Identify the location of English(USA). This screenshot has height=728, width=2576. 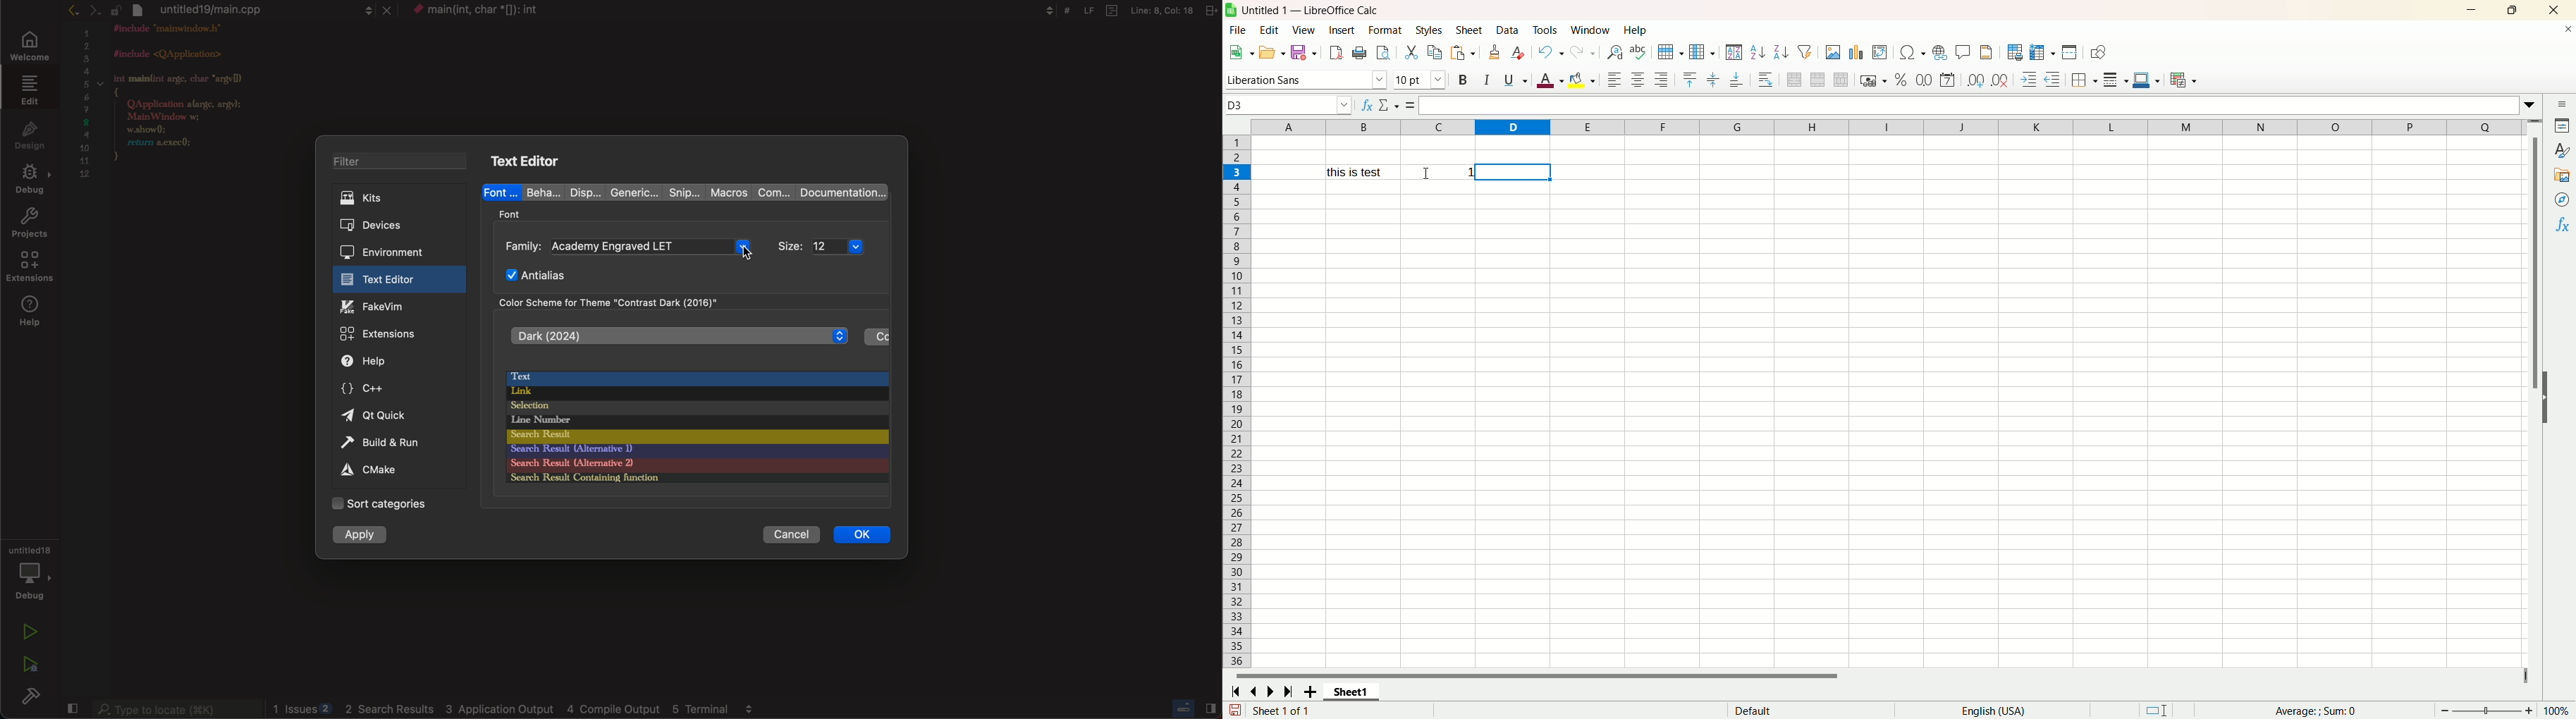
(1998, 710).